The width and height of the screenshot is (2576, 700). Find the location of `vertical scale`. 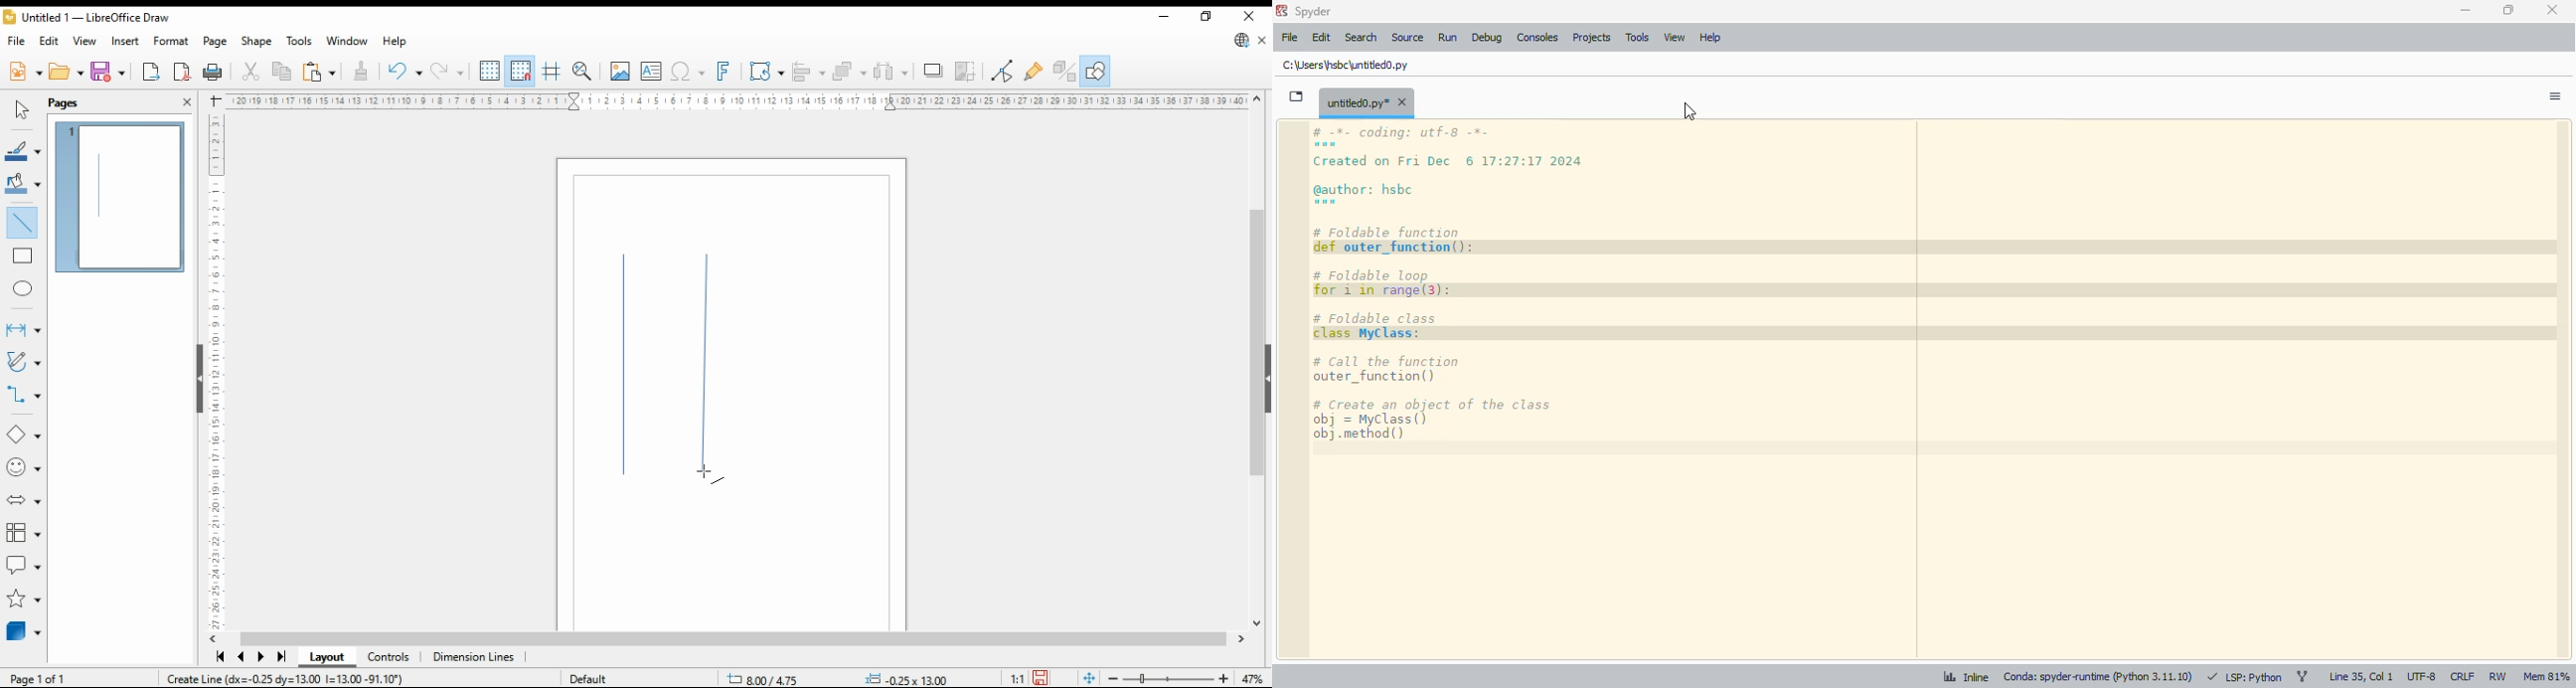

vertical scale is located at coordinates (218, 367).